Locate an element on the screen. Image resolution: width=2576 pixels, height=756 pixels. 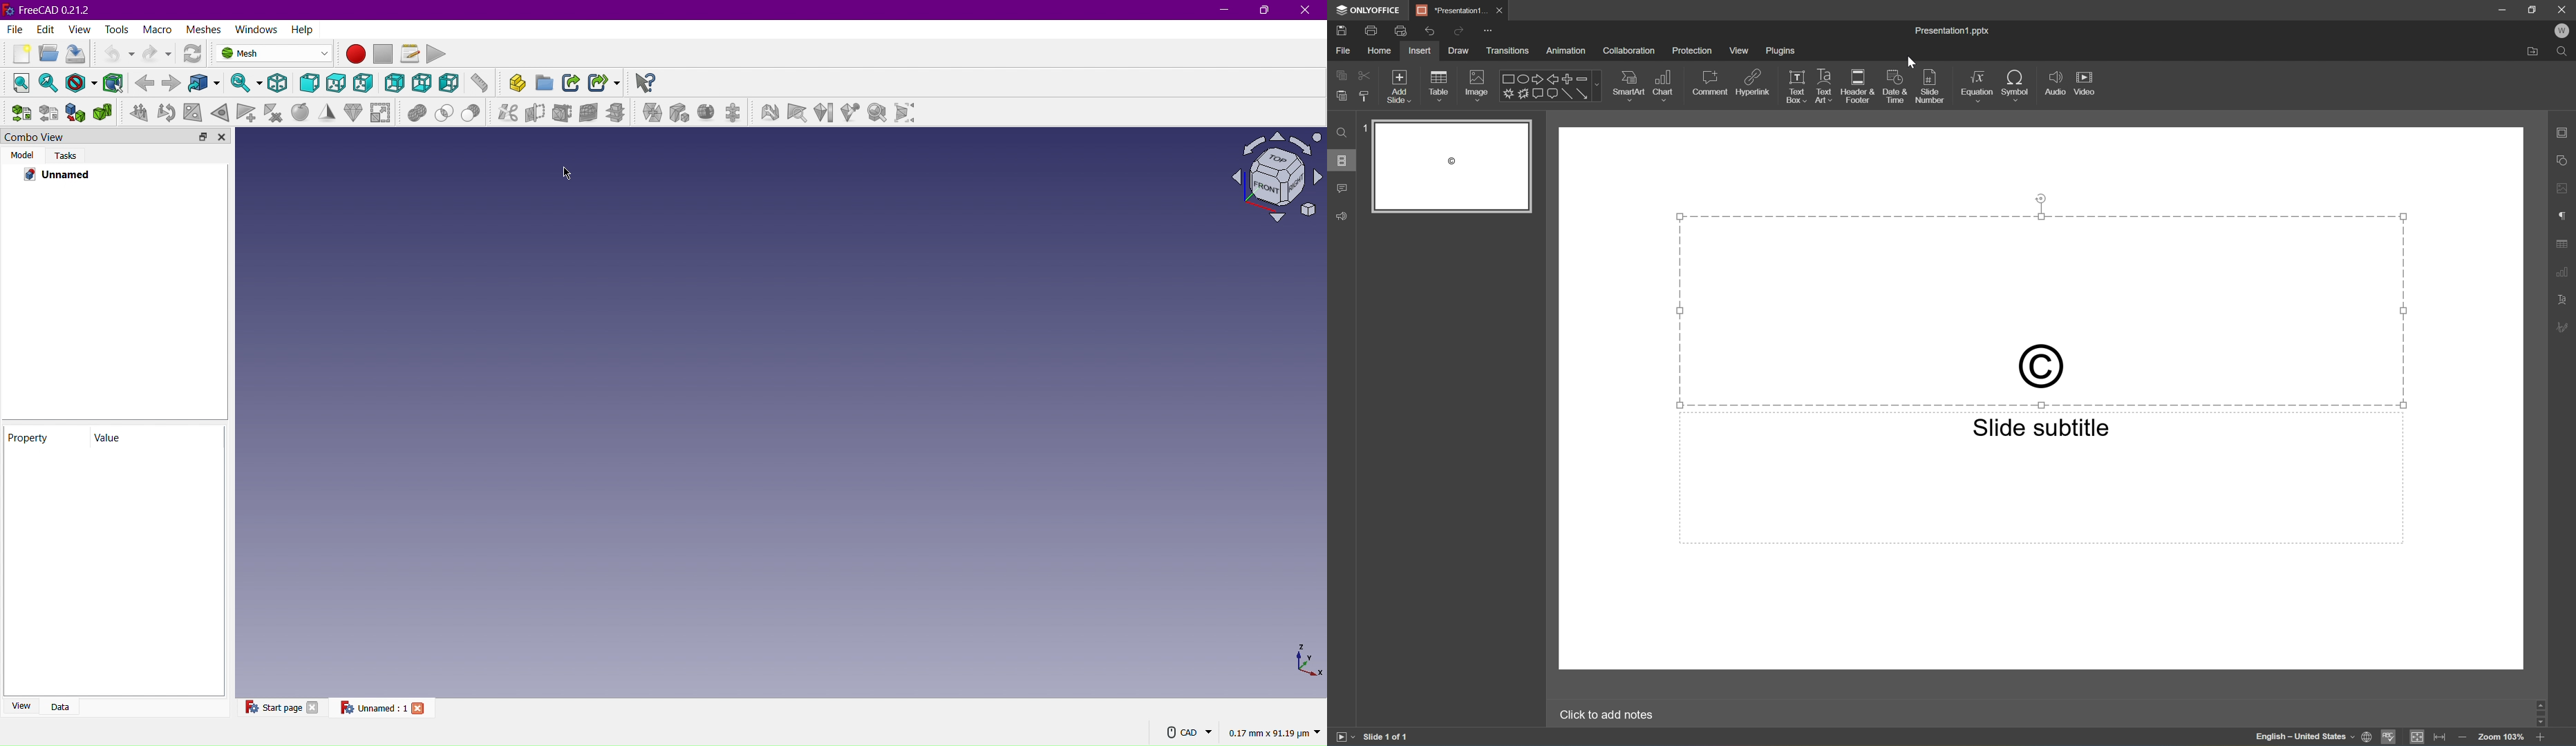
0.17 mm x 91.19 mm is located at coordinates (1275, 733).